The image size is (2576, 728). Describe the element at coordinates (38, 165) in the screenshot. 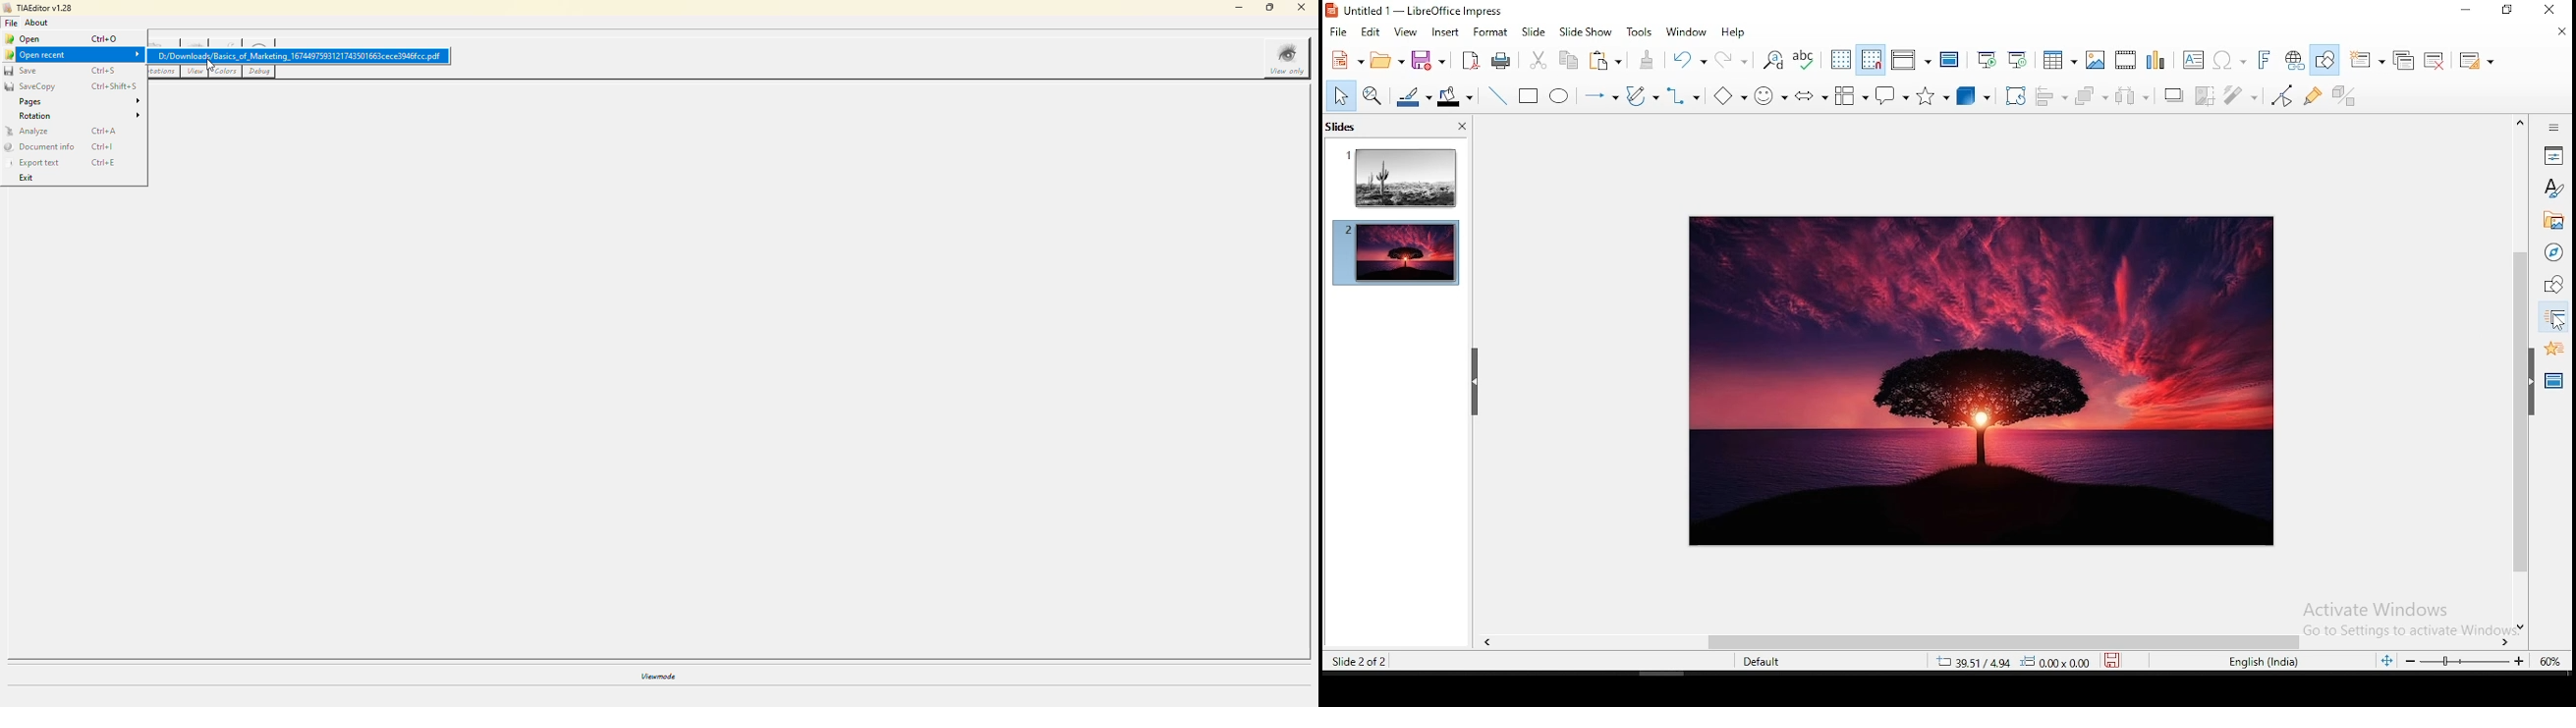

I see `export text` at that location.